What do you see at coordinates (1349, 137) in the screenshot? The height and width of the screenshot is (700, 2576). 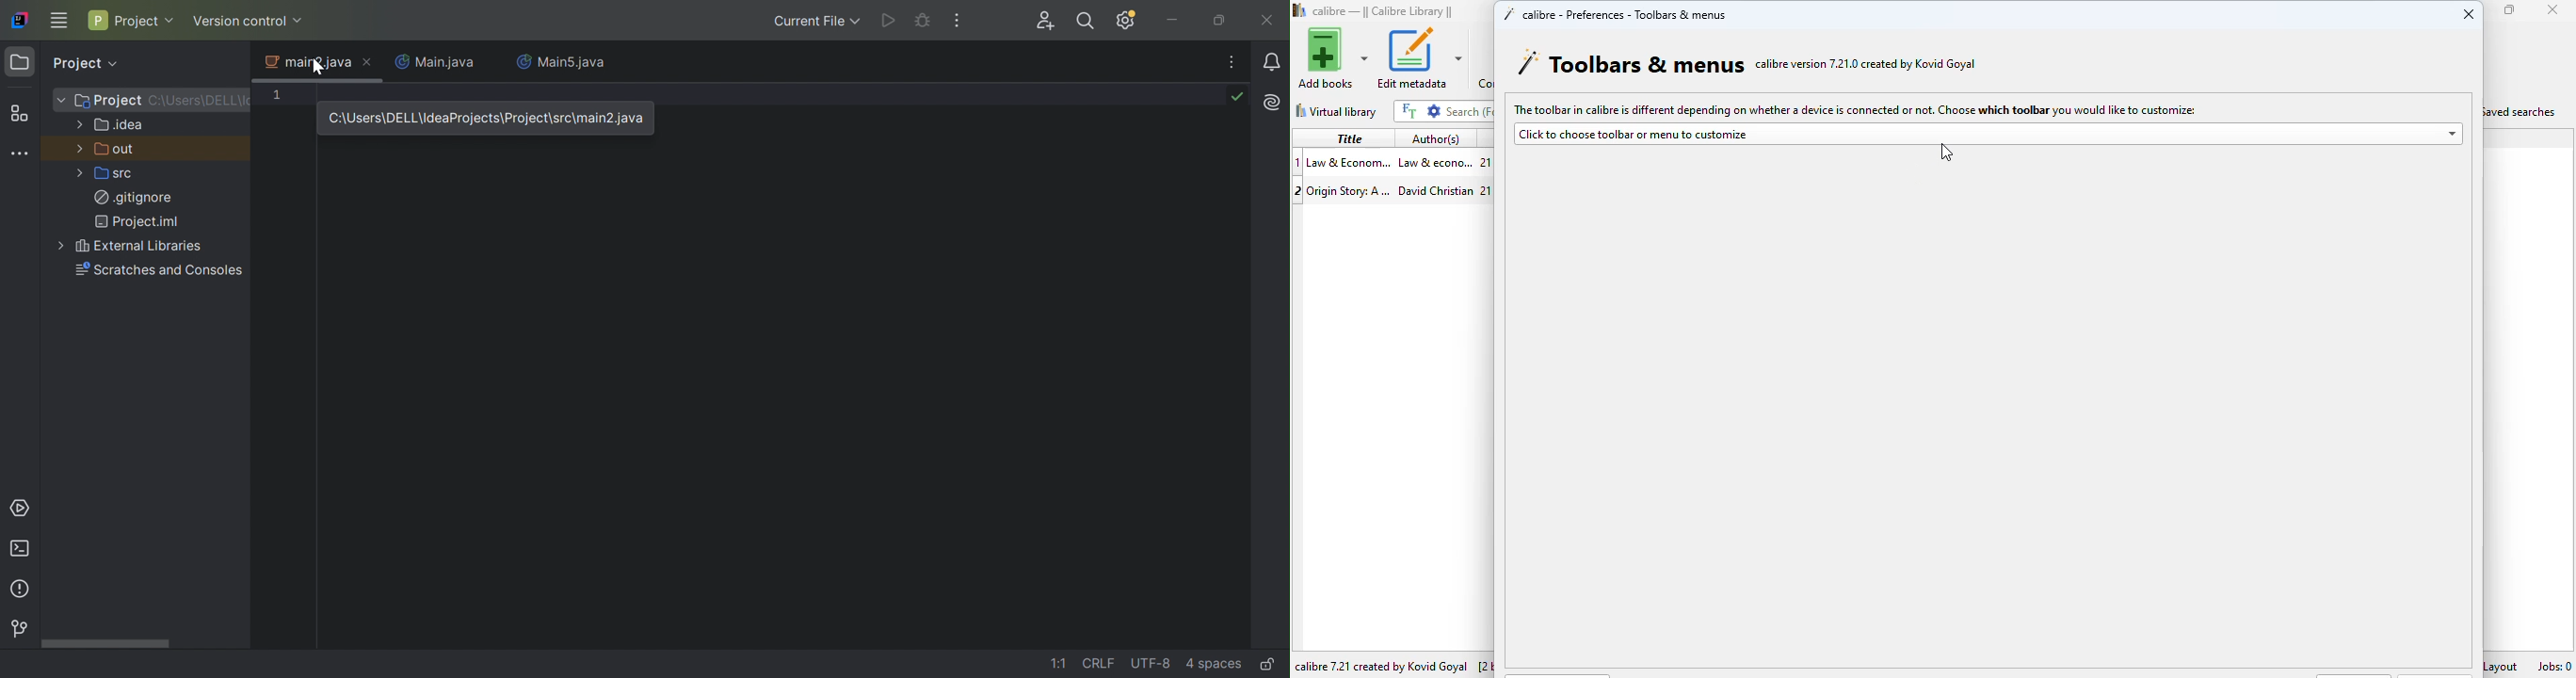 I see `title` at bounding box center [1349, 137].